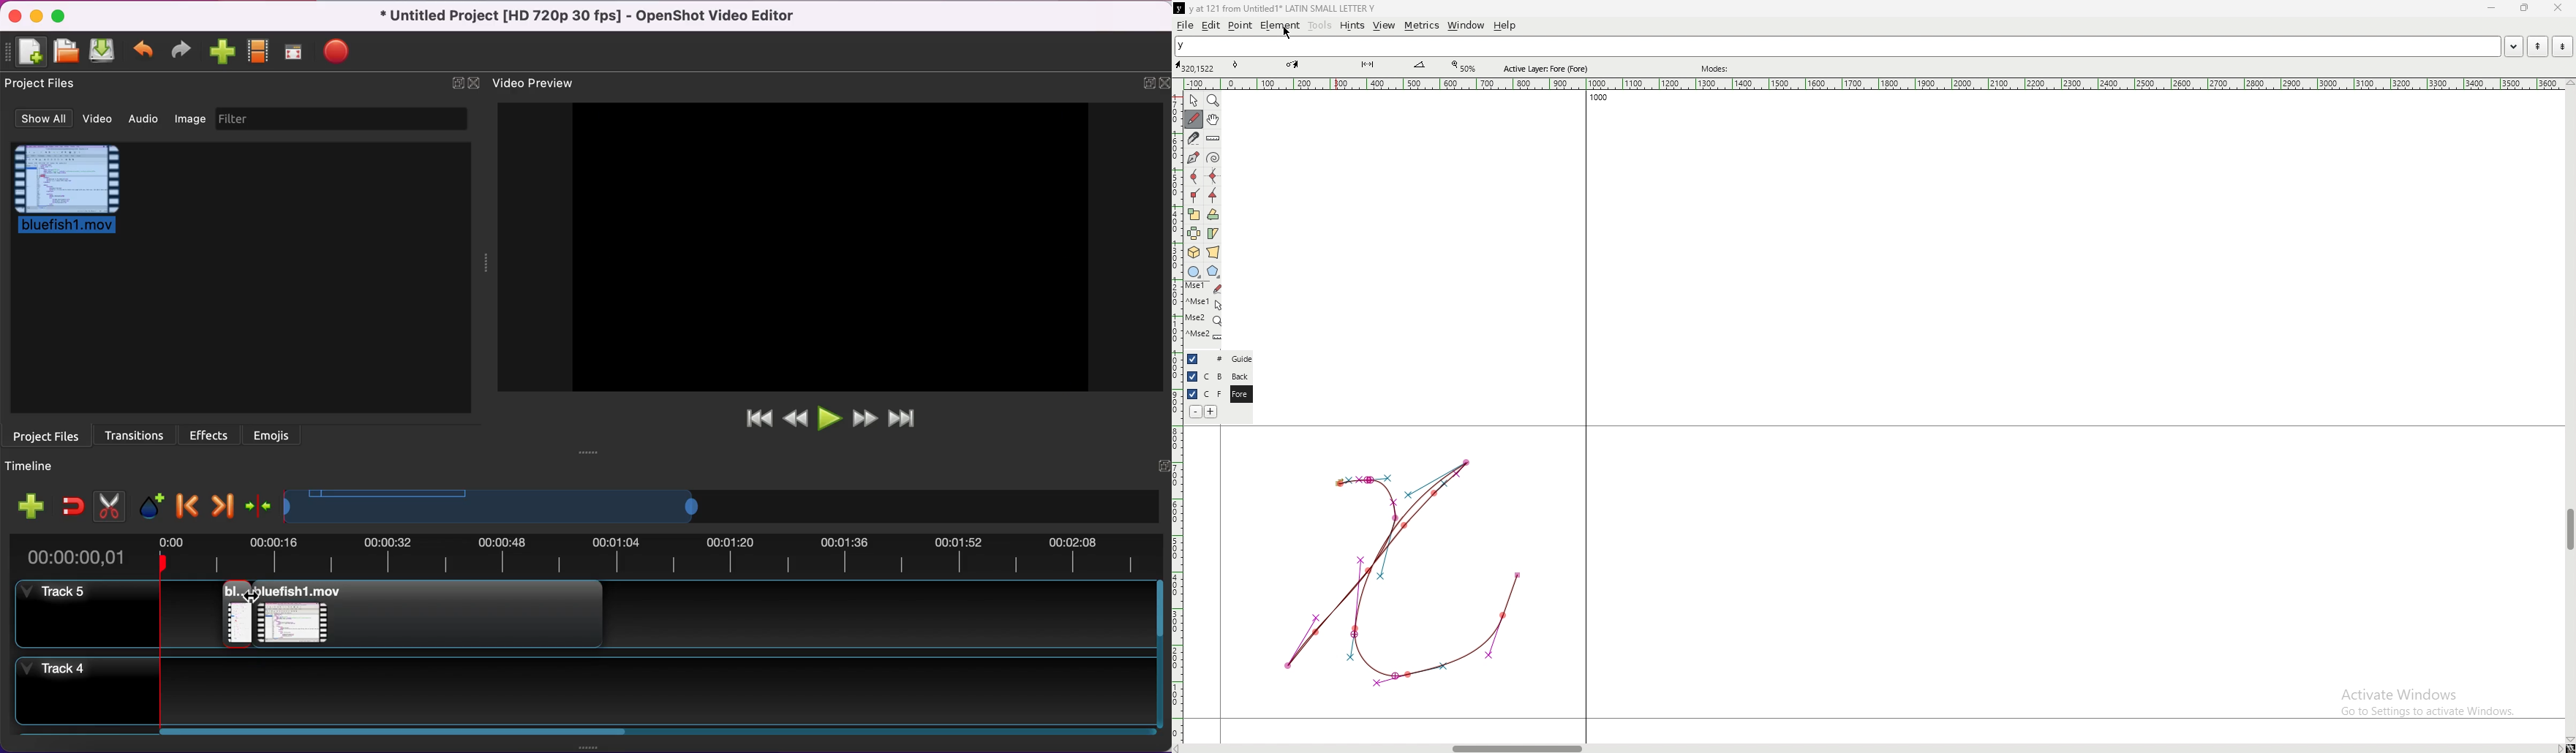 The height and width of the screenshot is (756, 2576). Describe the element at coordinates (71, 502) in the screenshot. I see `enable snapping` at that location.